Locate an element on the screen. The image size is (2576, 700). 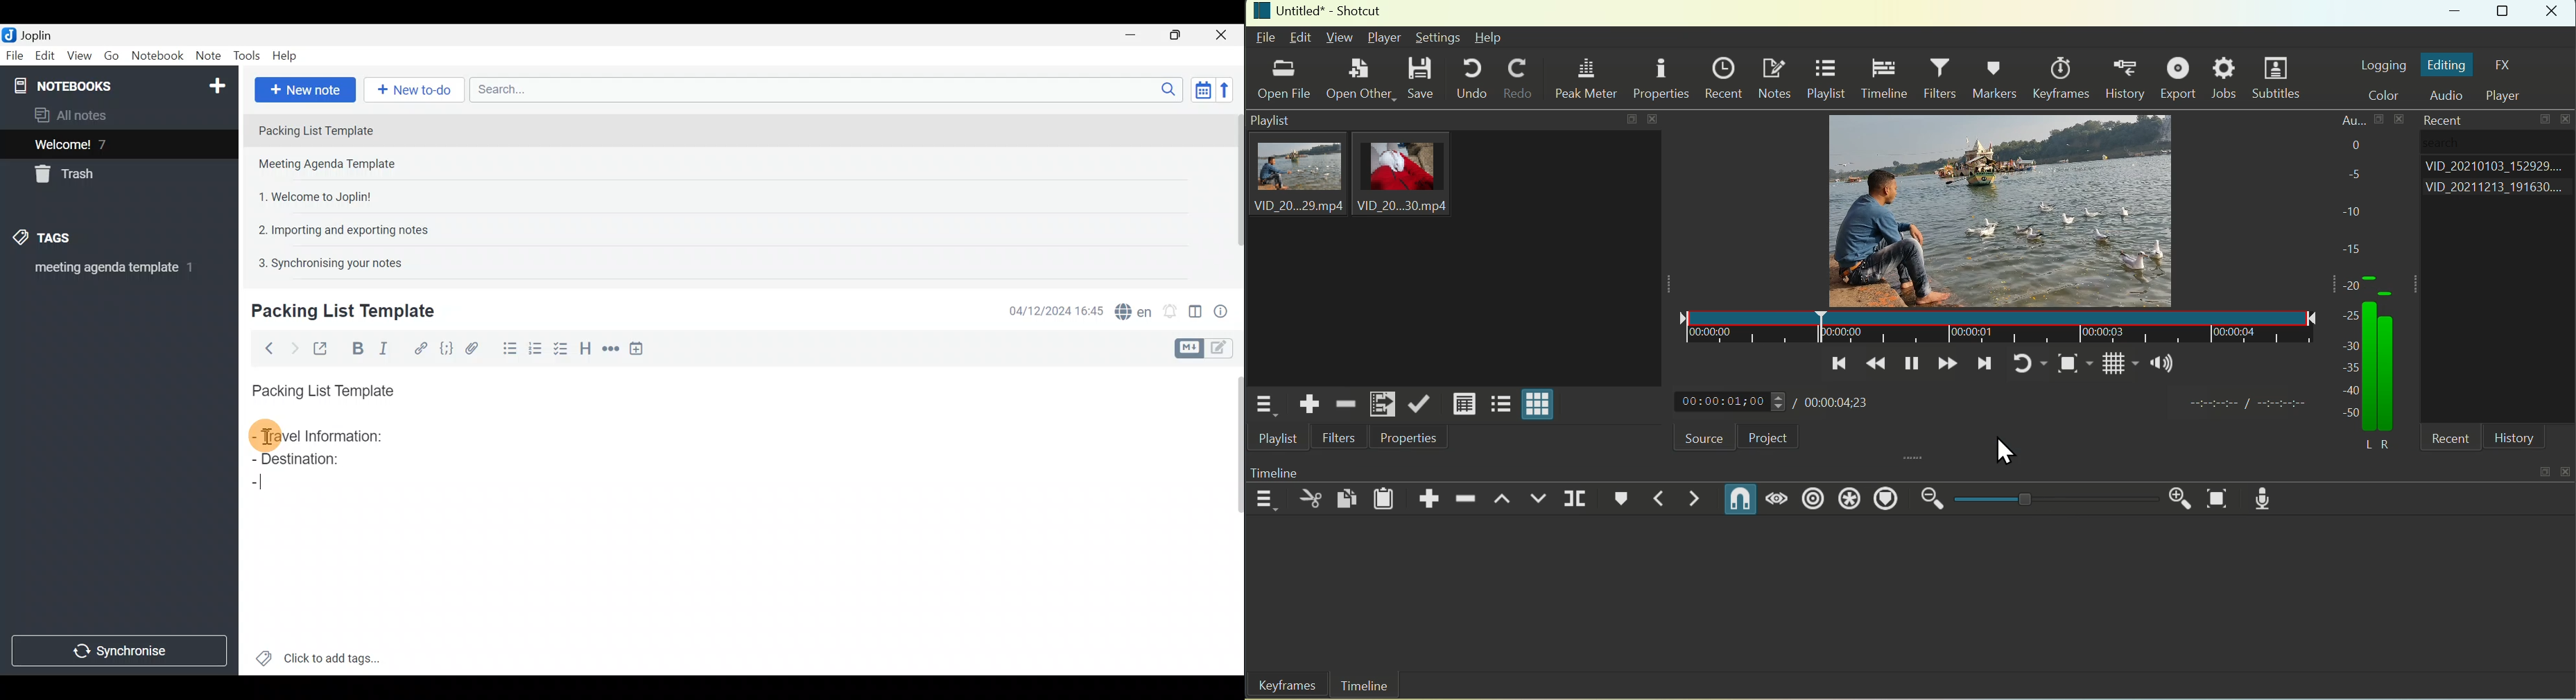
Go is located at coordinates (112, 56).